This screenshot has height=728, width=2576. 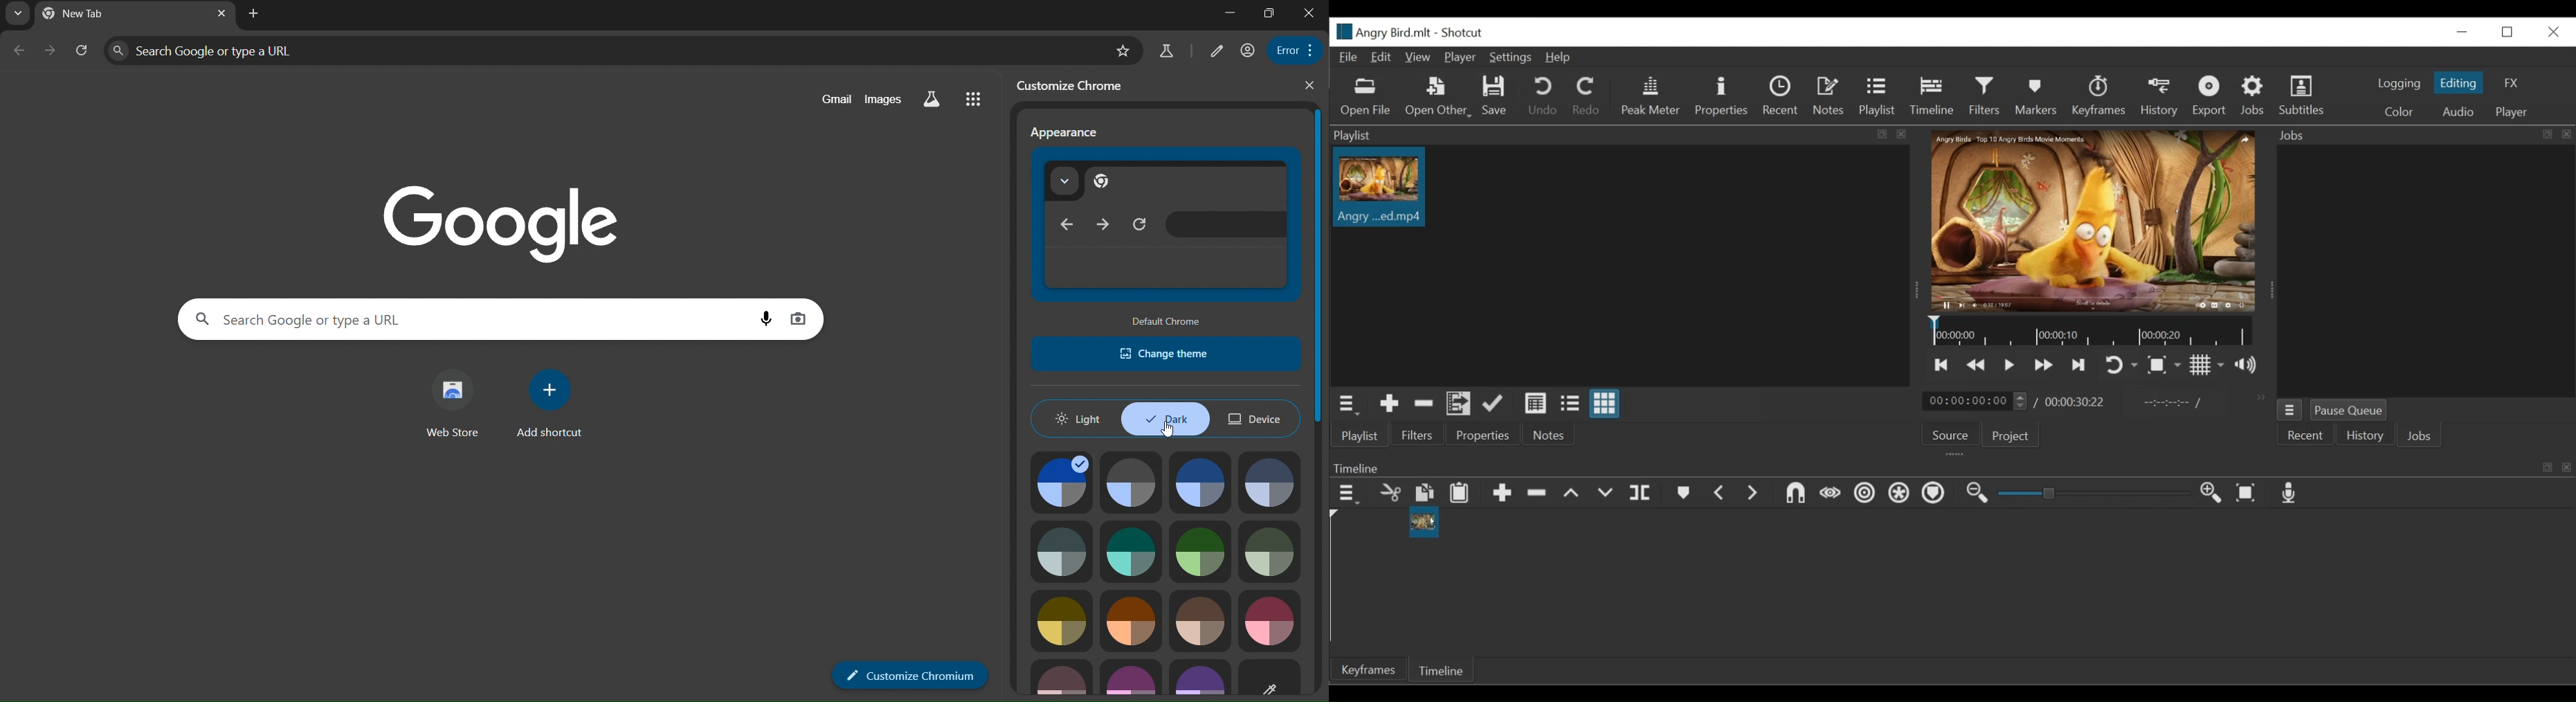 I want to click on Add the Source to the playlist, so click(x=1389, y=404).